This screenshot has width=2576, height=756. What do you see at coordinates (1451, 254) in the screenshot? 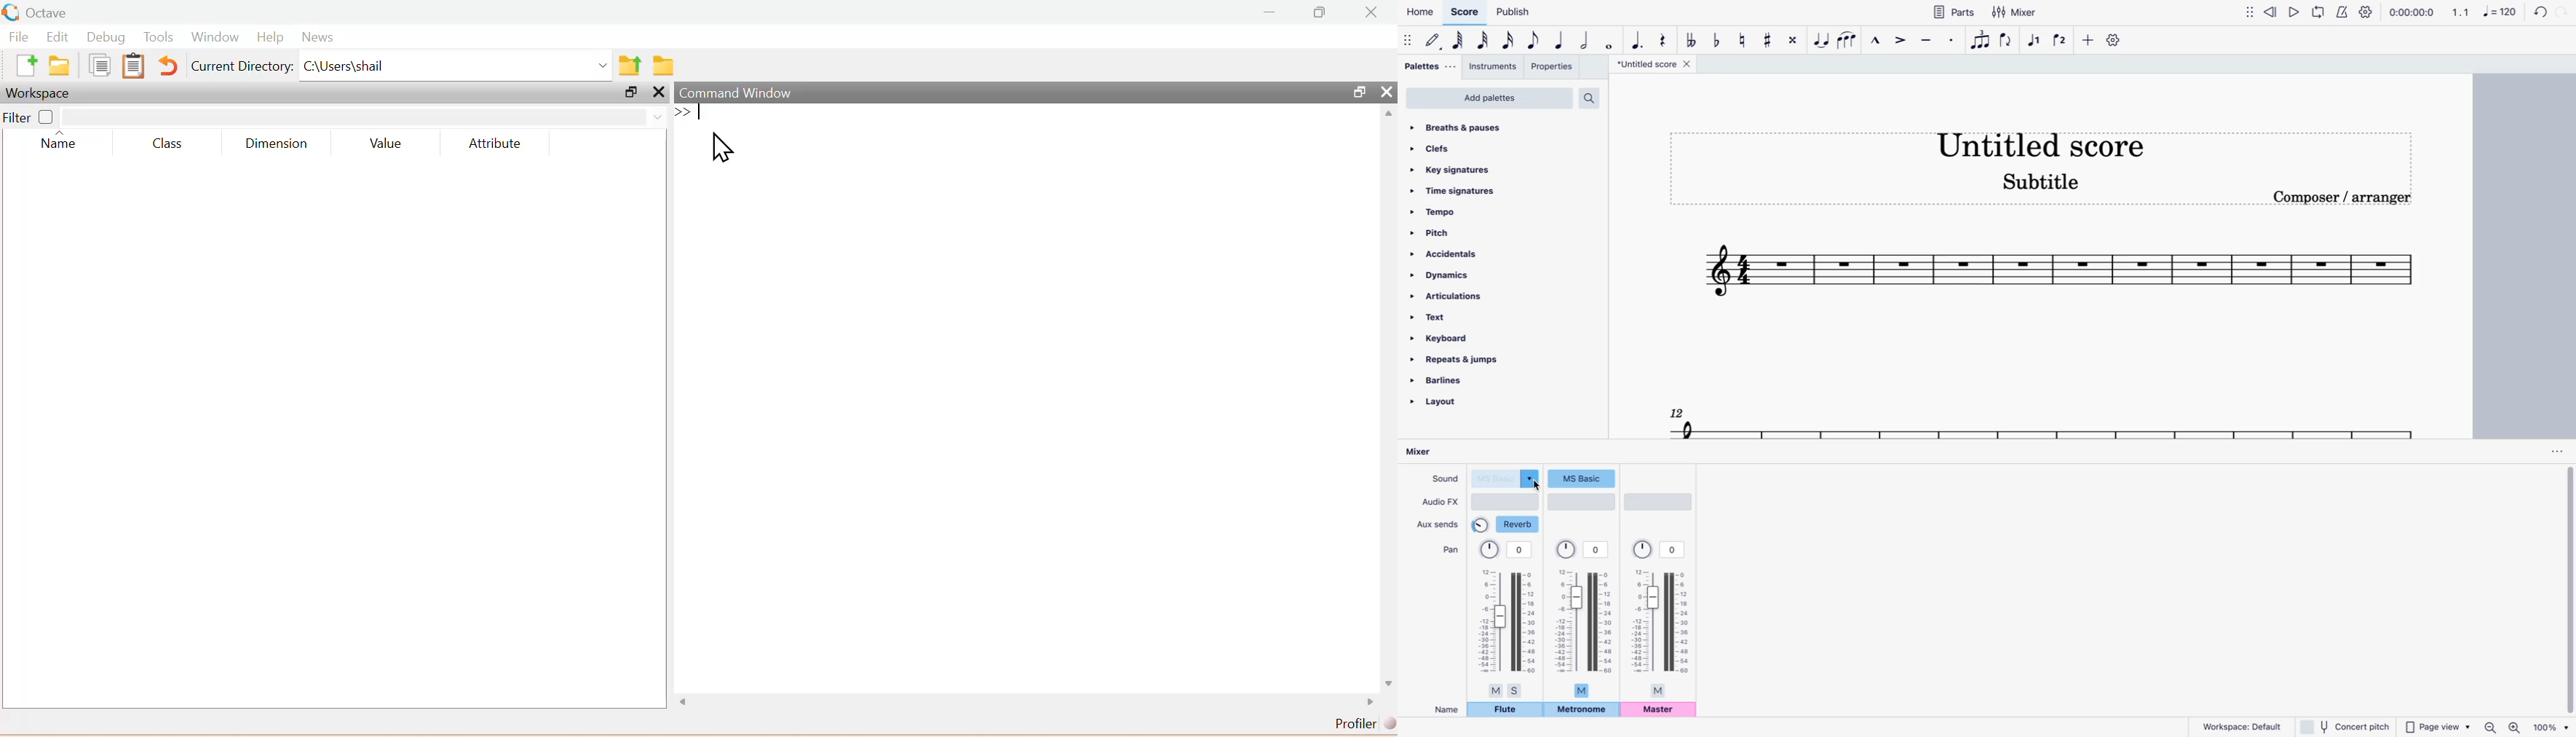
I see `accidentals` at bounding box center [1451, 254].